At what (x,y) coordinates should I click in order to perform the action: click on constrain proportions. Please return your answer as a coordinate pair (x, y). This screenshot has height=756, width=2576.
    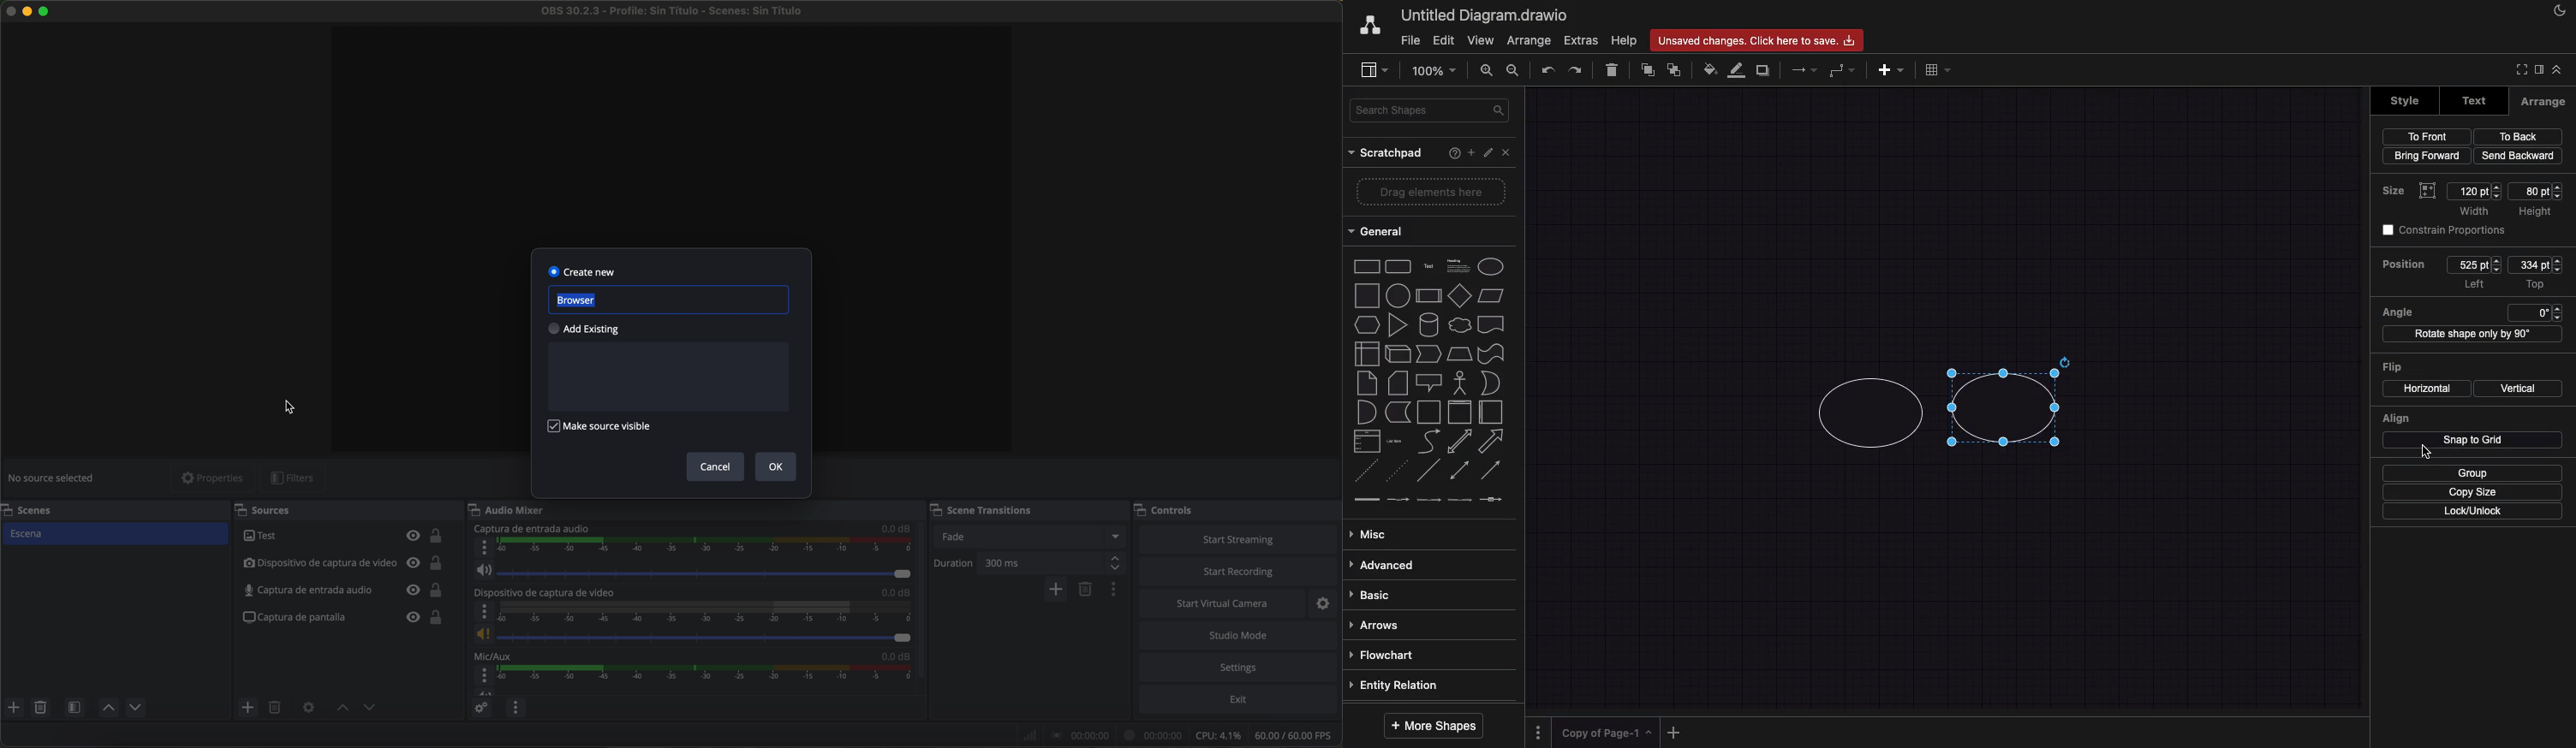
    Looking at the image, I should click on (2441, 229).